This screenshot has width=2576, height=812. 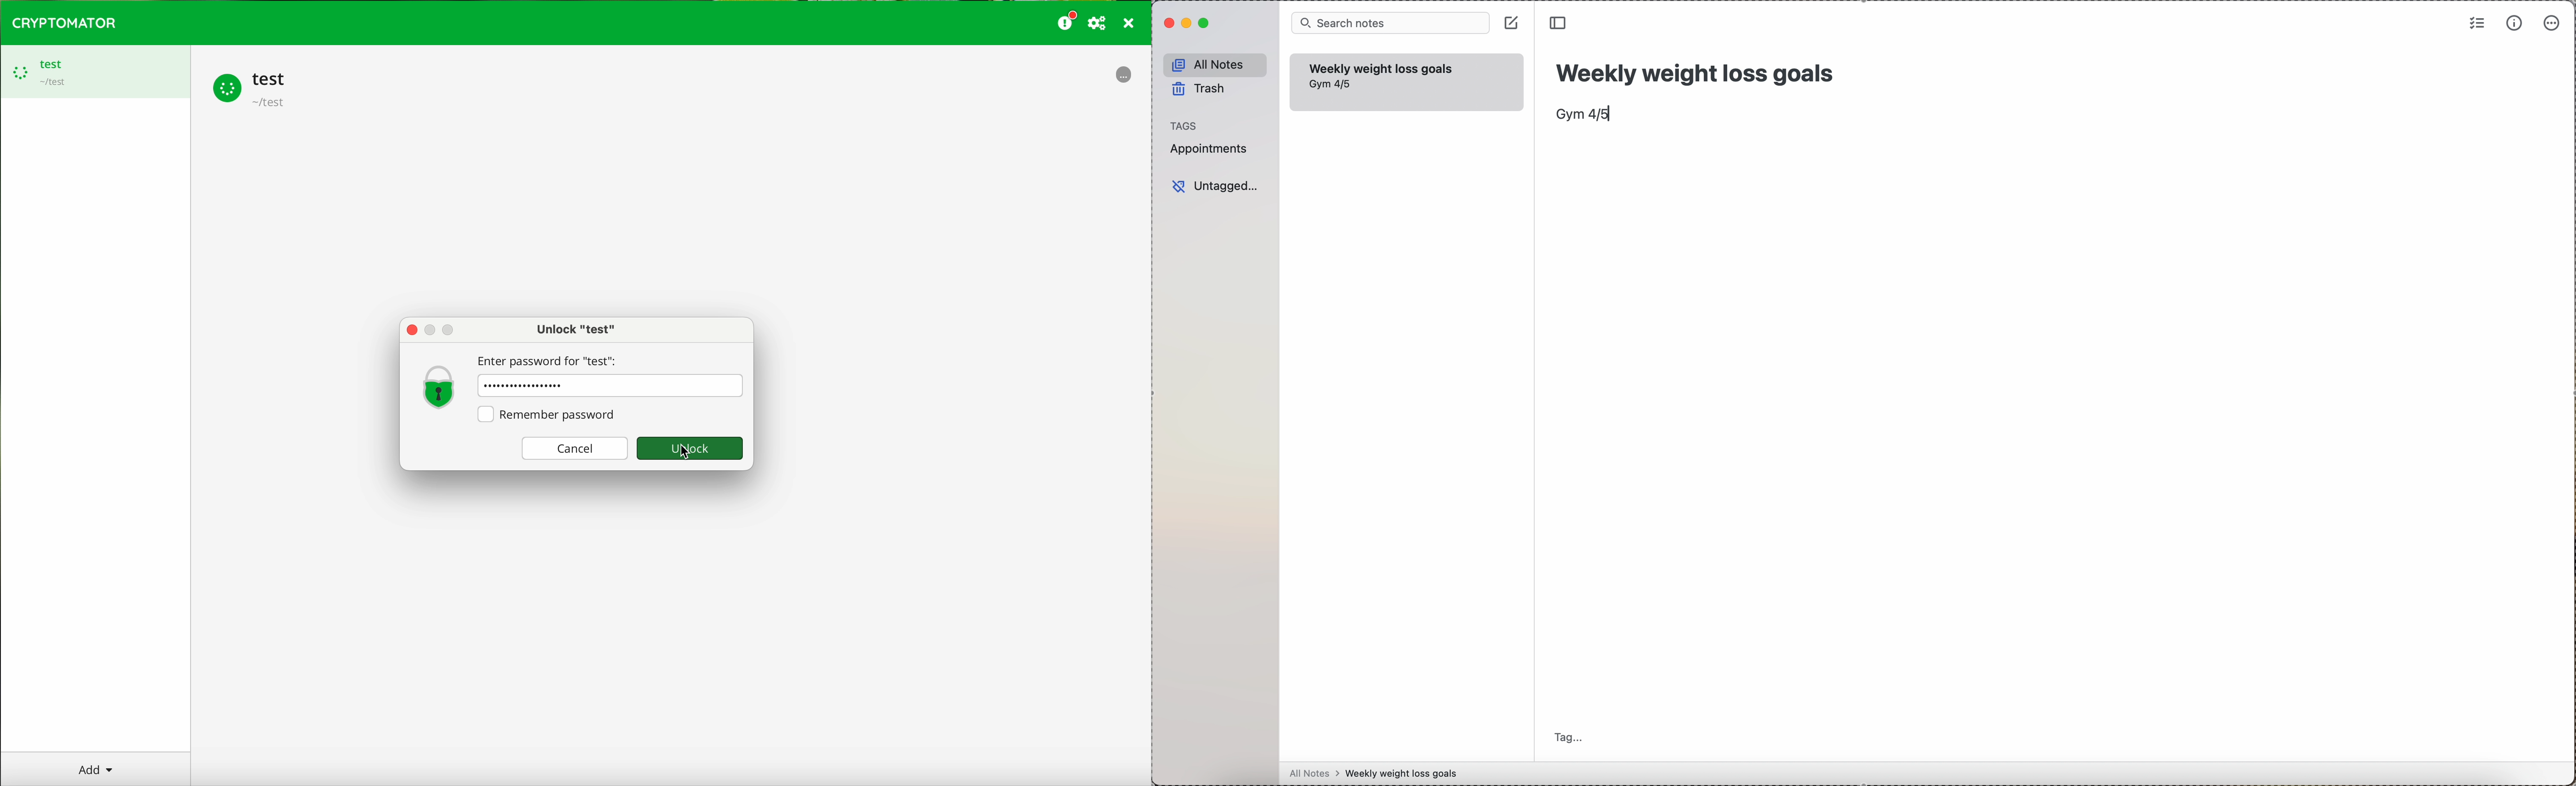 What do you see at coordinates (2475, 24) in the screenshot?
I see `check list` at bounding box center [2475, 24].